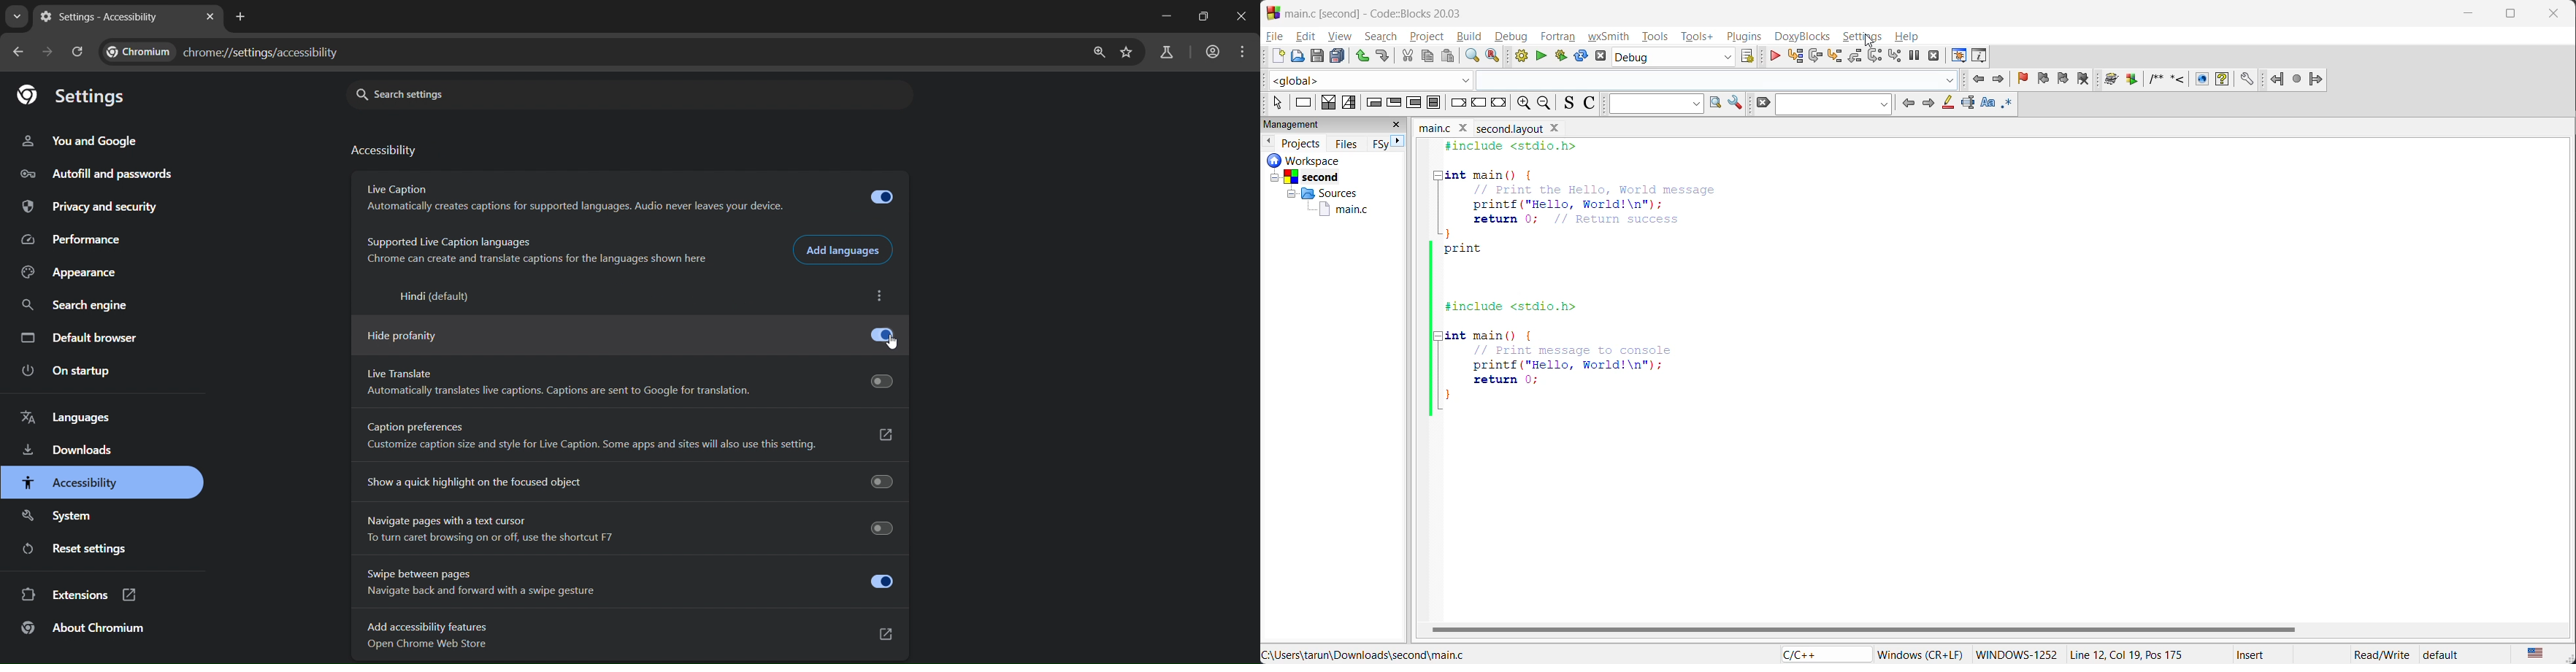 Image resolution: width=2576 pixels, height=672 pixels. I want to click on accounts, so click(1213, 52).